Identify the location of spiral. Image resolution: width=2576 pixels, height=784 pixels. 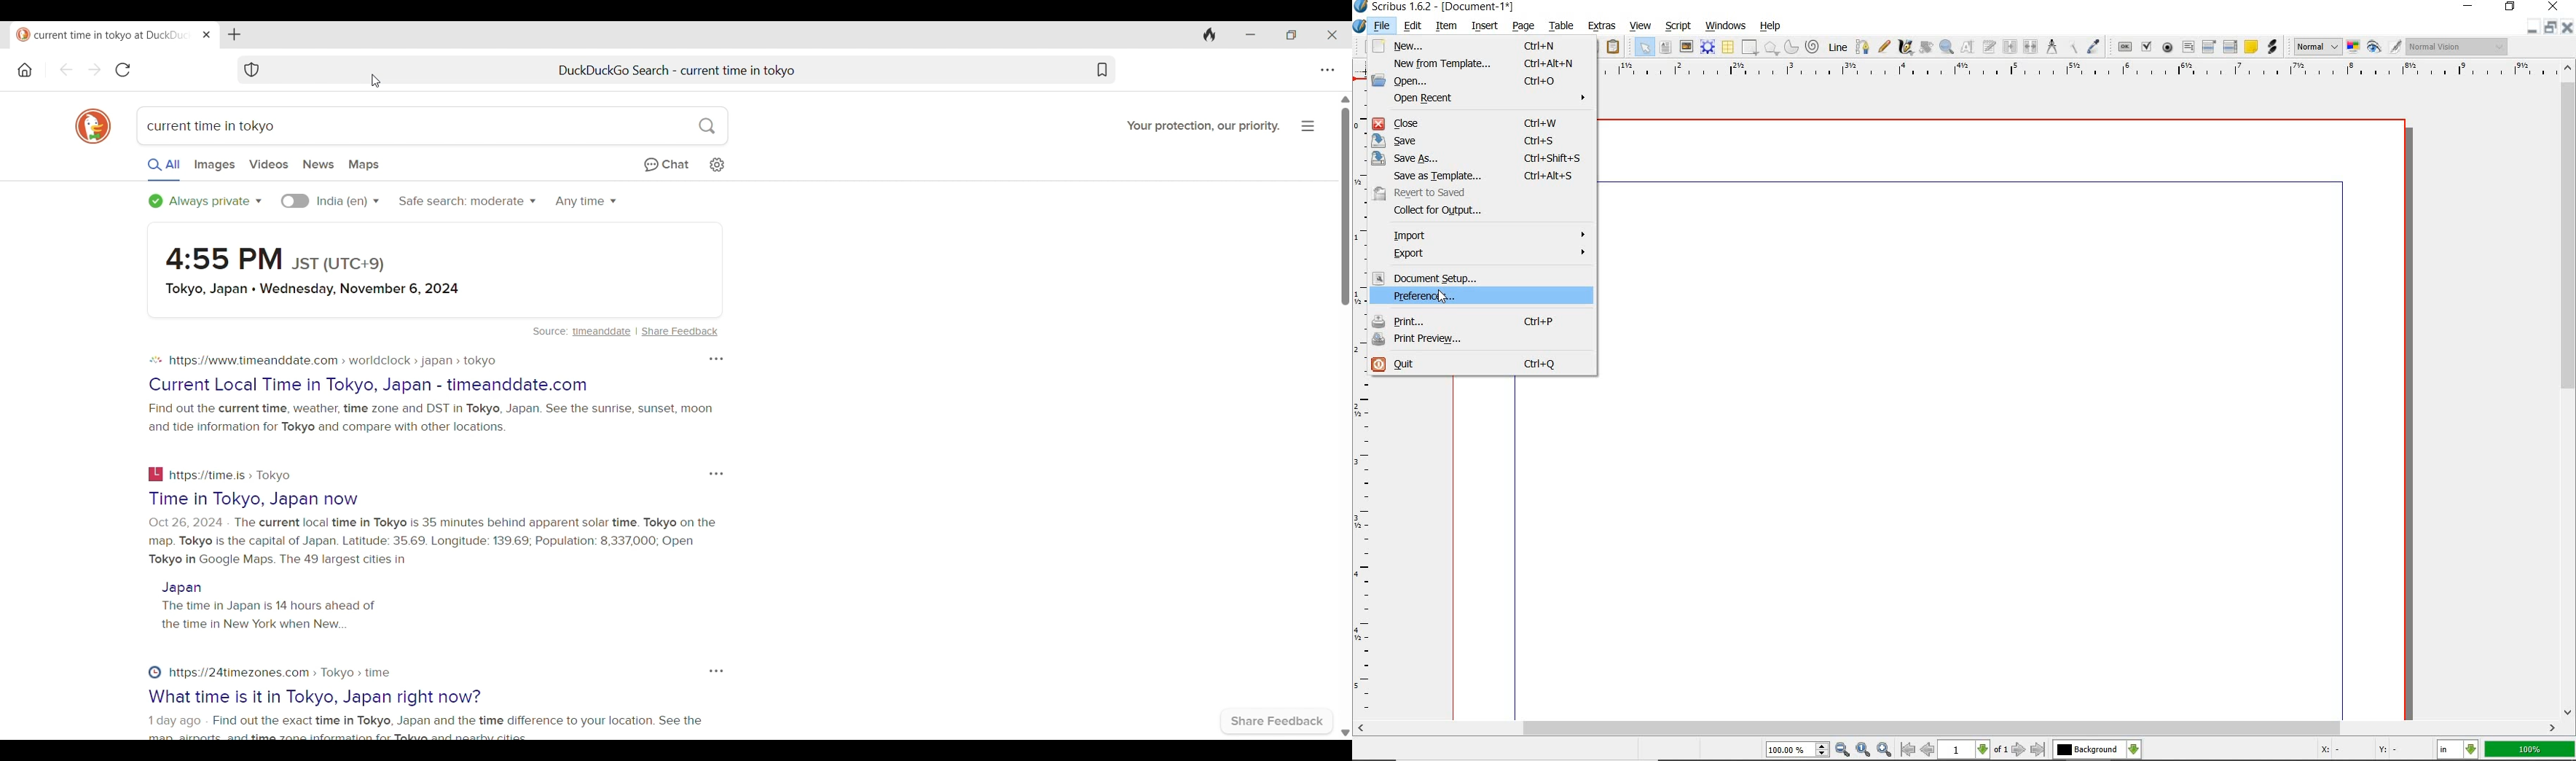
(1813, 46).